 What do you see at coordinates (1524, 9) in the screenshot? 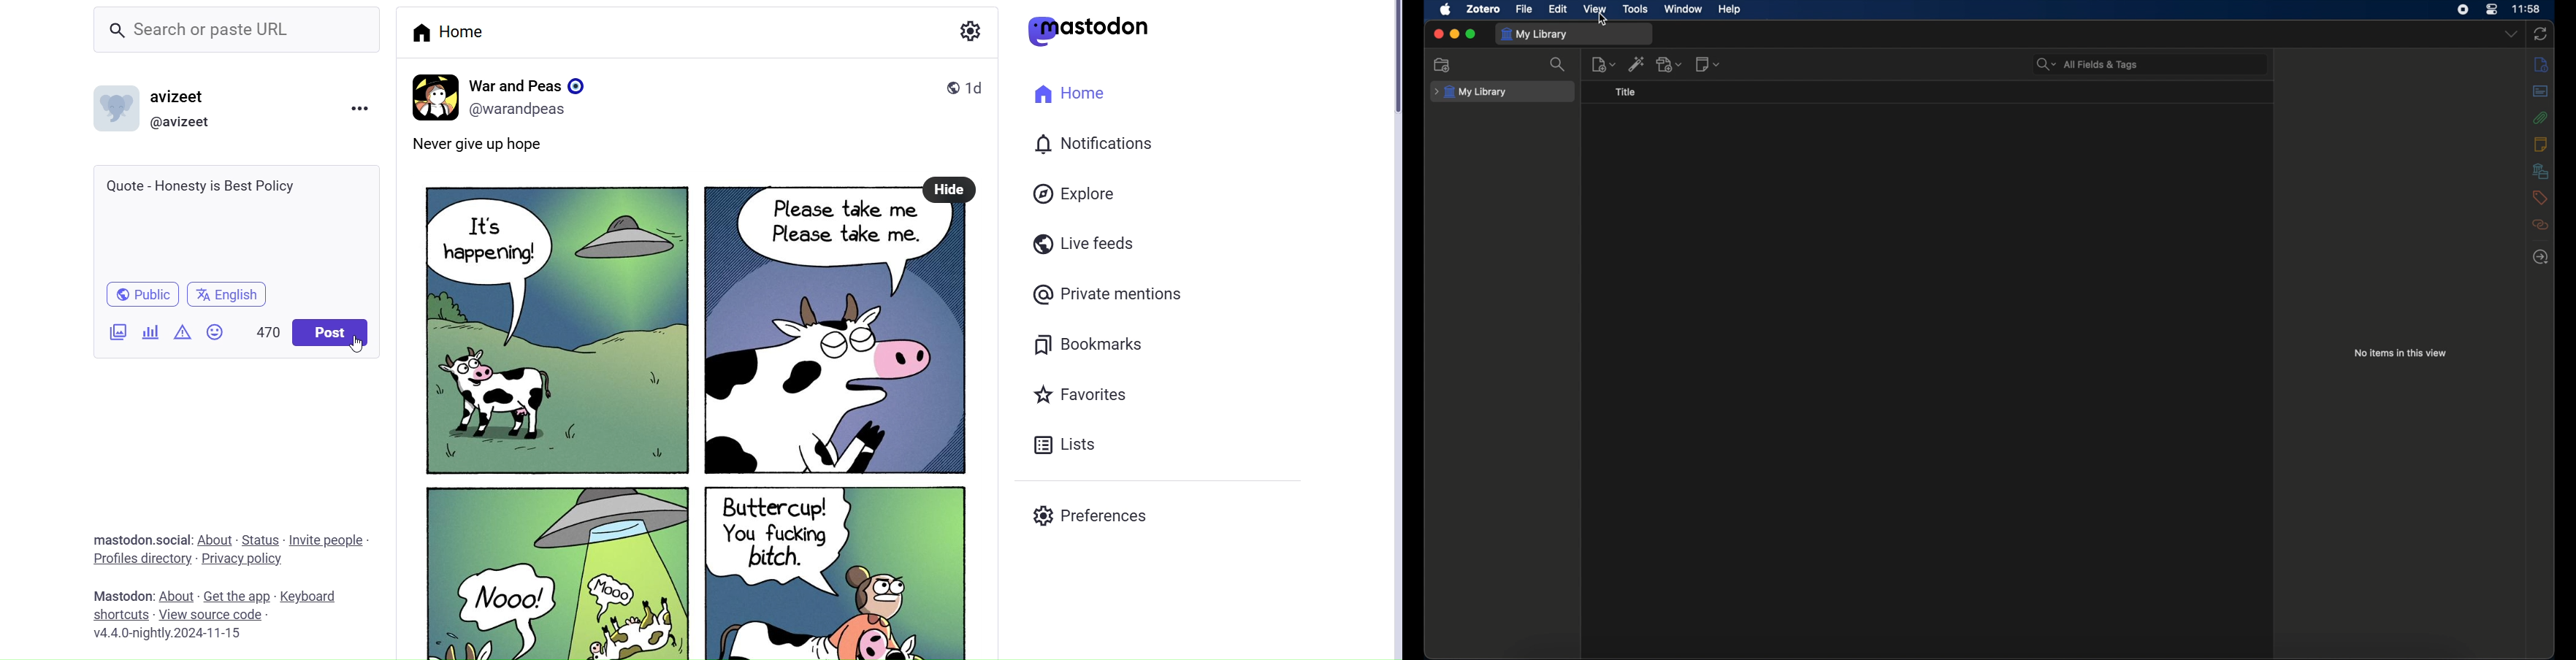
I see `file` at bounding box center [1524, 9].